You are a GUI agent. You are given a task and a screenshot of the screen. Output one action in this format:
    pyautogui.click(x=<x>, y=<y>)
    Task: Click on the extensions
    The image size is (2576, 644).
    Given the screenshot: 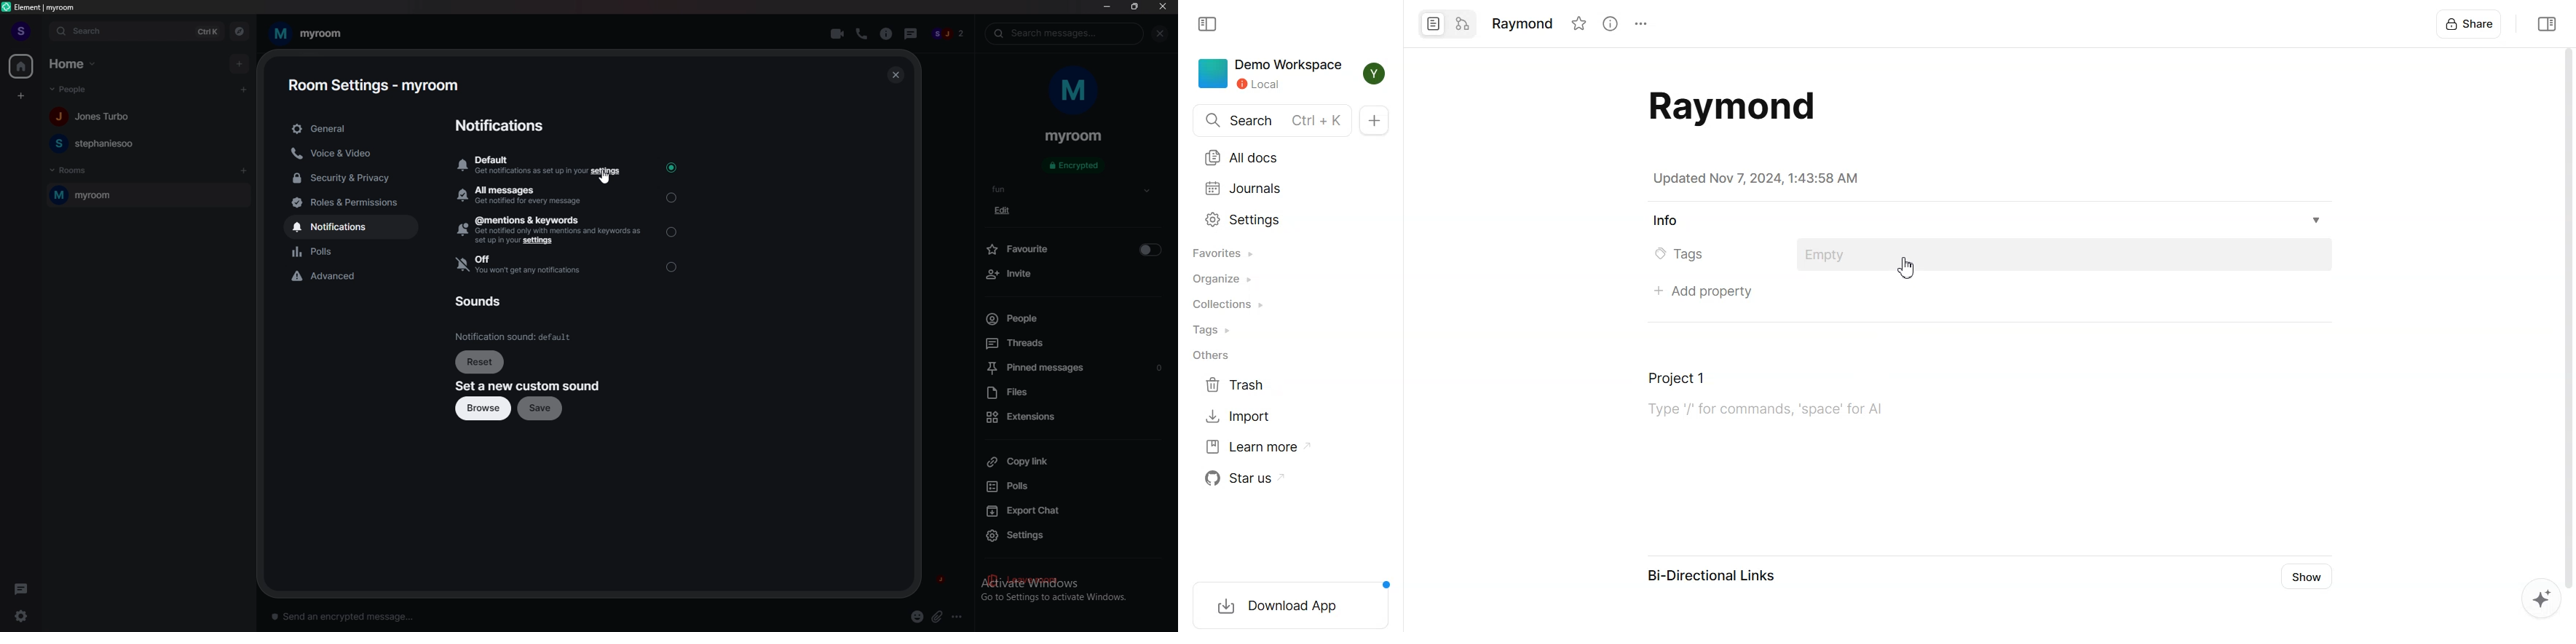 What is the action you would take?
    pyautogui.click(x=1071, y=417)
    